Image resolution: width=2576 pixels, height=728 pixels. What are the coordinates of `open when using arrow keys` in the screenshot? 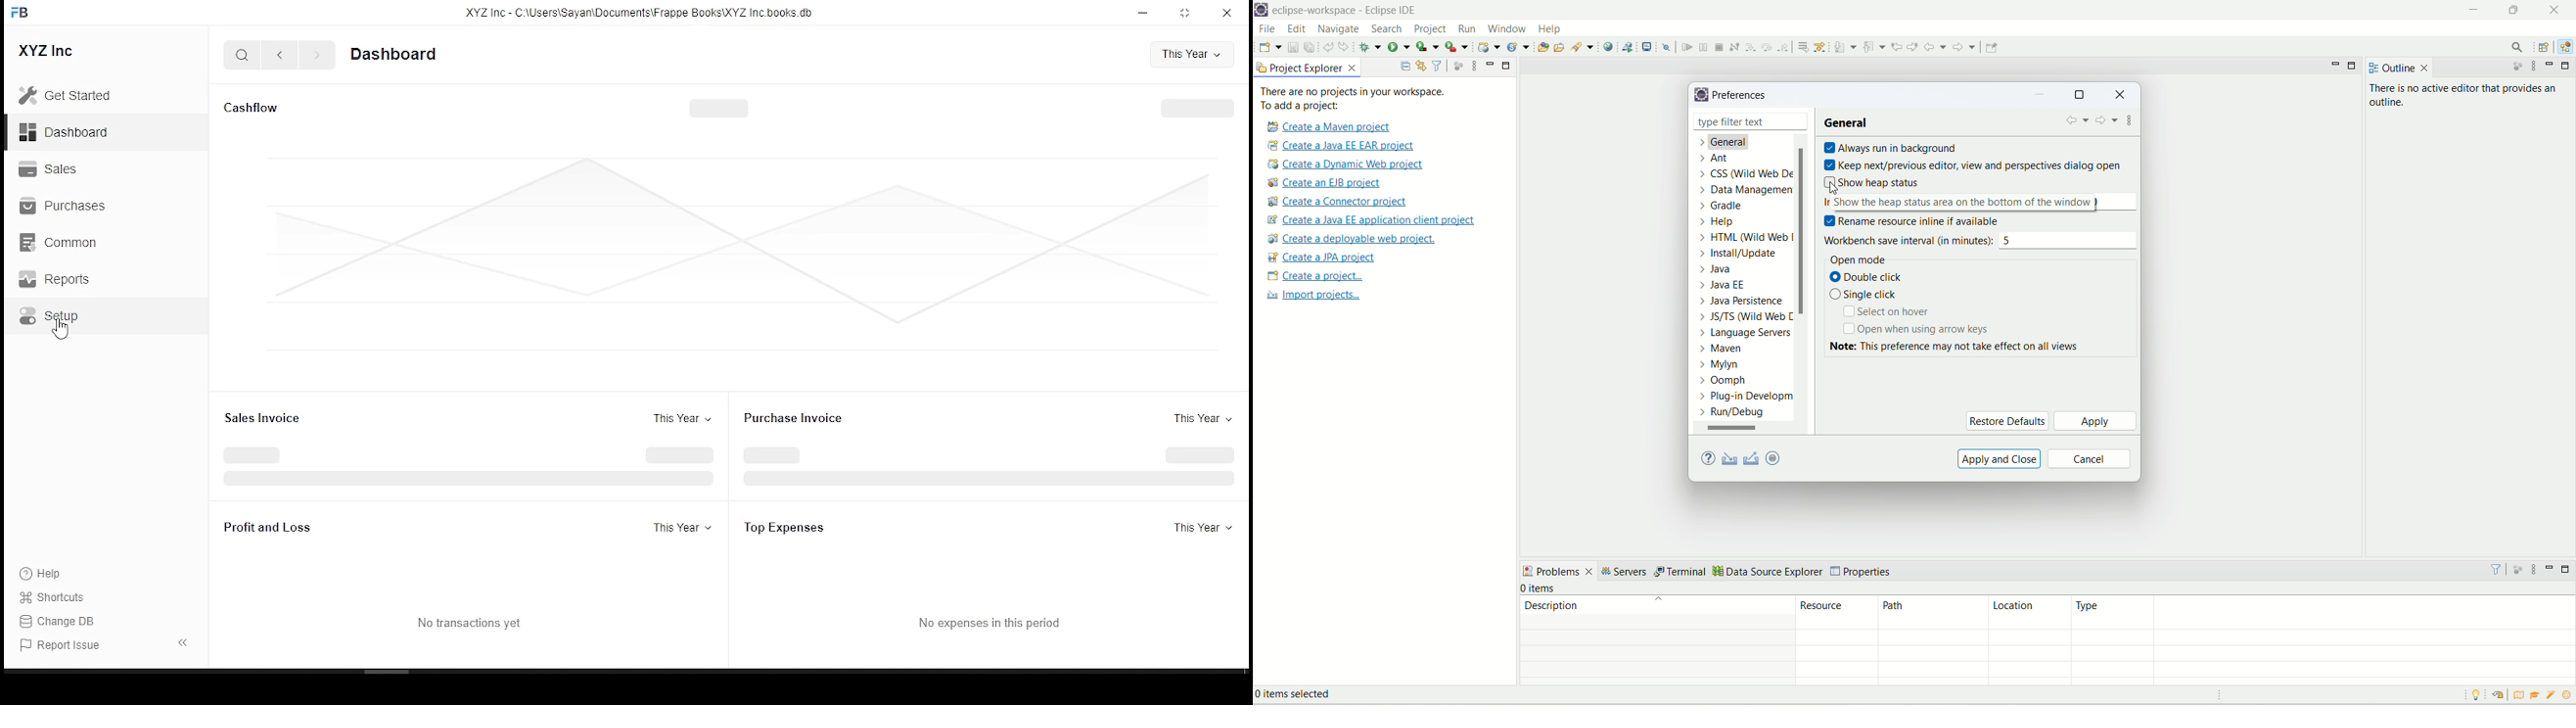 It's located at (1915, 329).